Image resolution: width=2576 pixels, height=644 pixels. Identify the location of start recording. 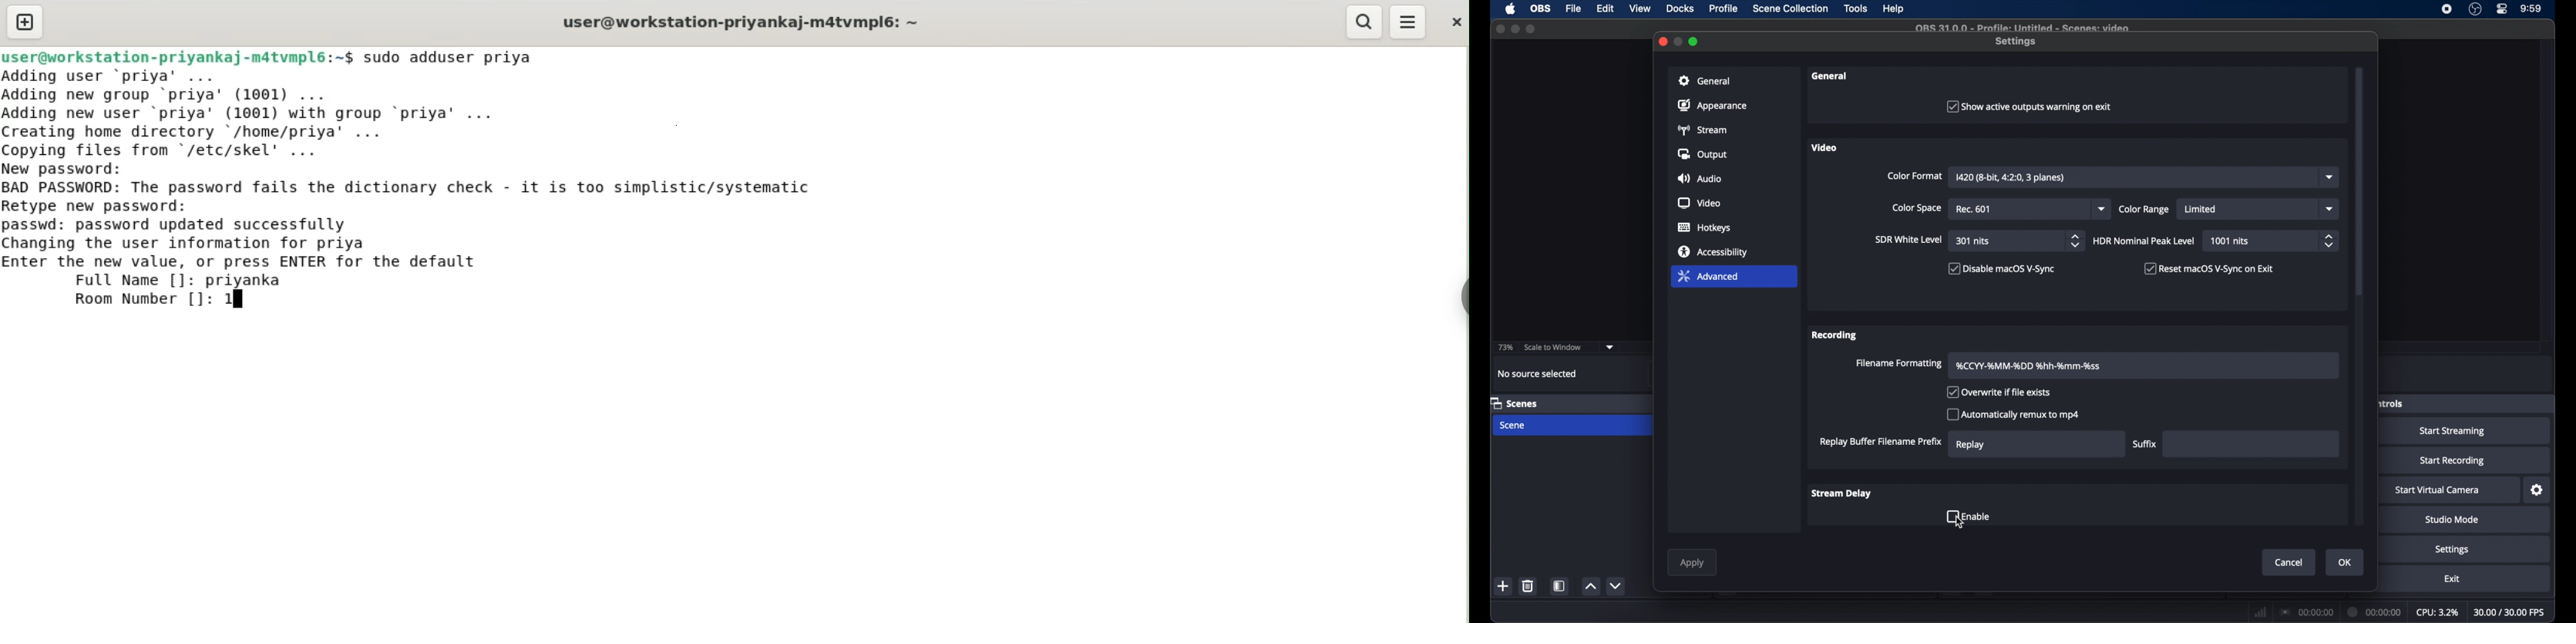
(2453, 461).